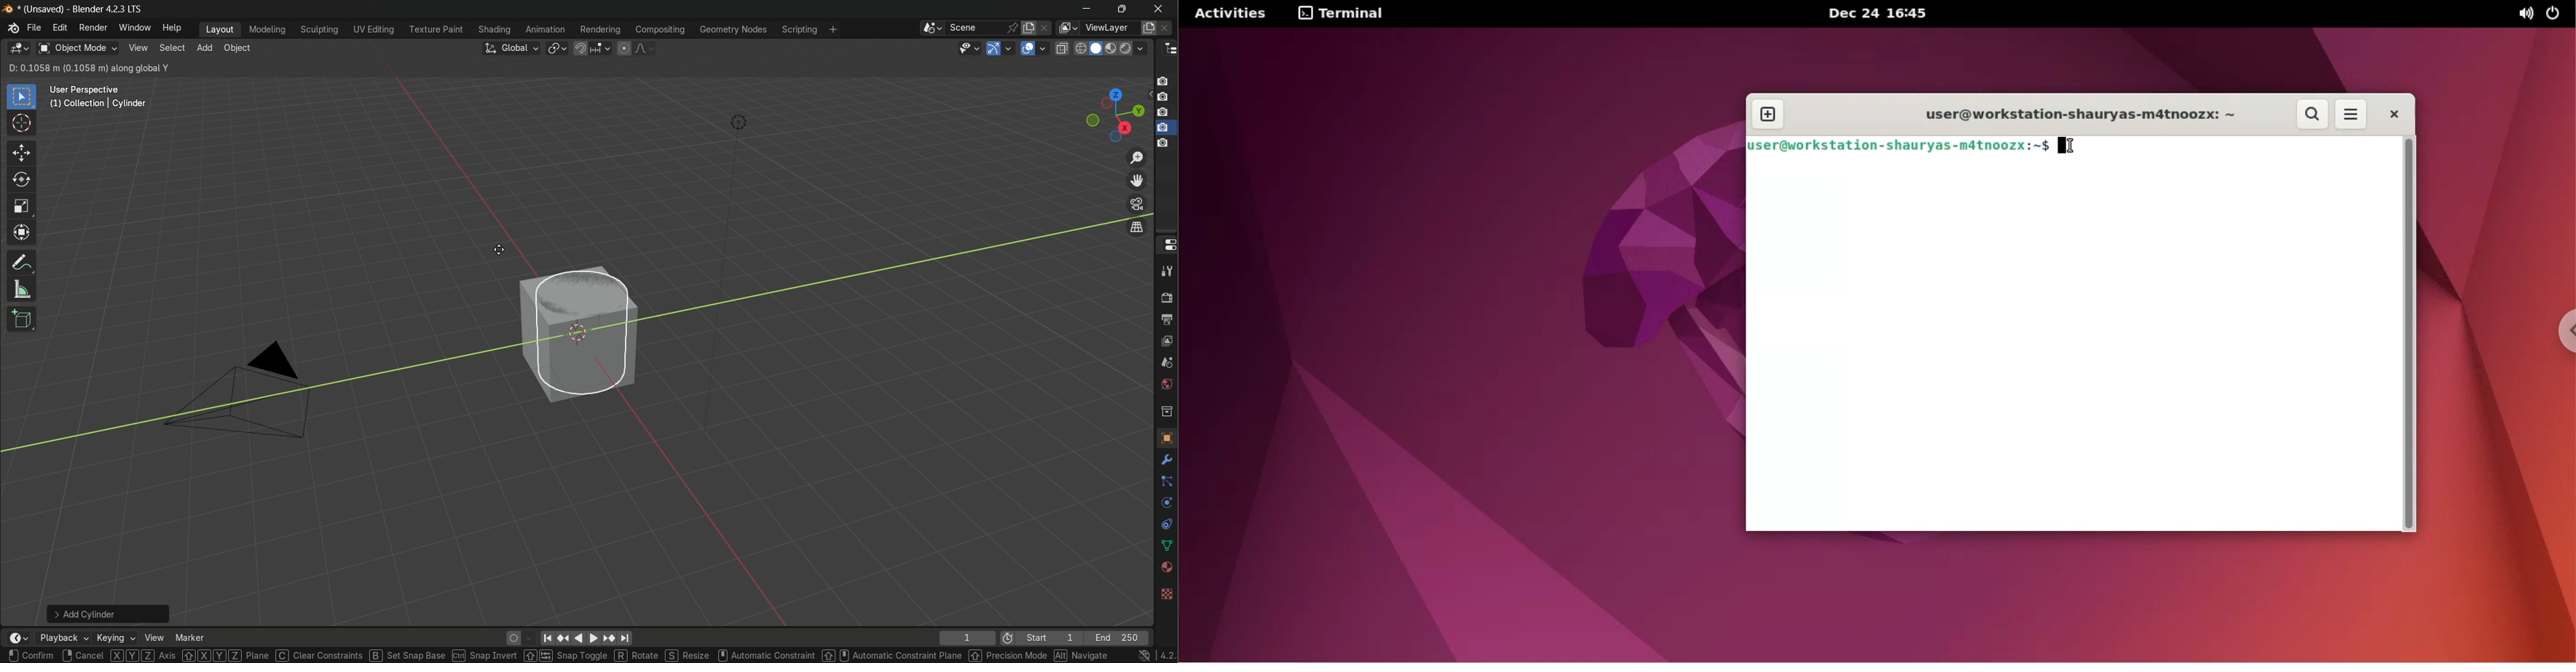 This screenshot has height=672, width=2576. What do you see at coordinates (1046, 48) in the screenshot?
I see `overlays` at bounding box center [1046, 48].